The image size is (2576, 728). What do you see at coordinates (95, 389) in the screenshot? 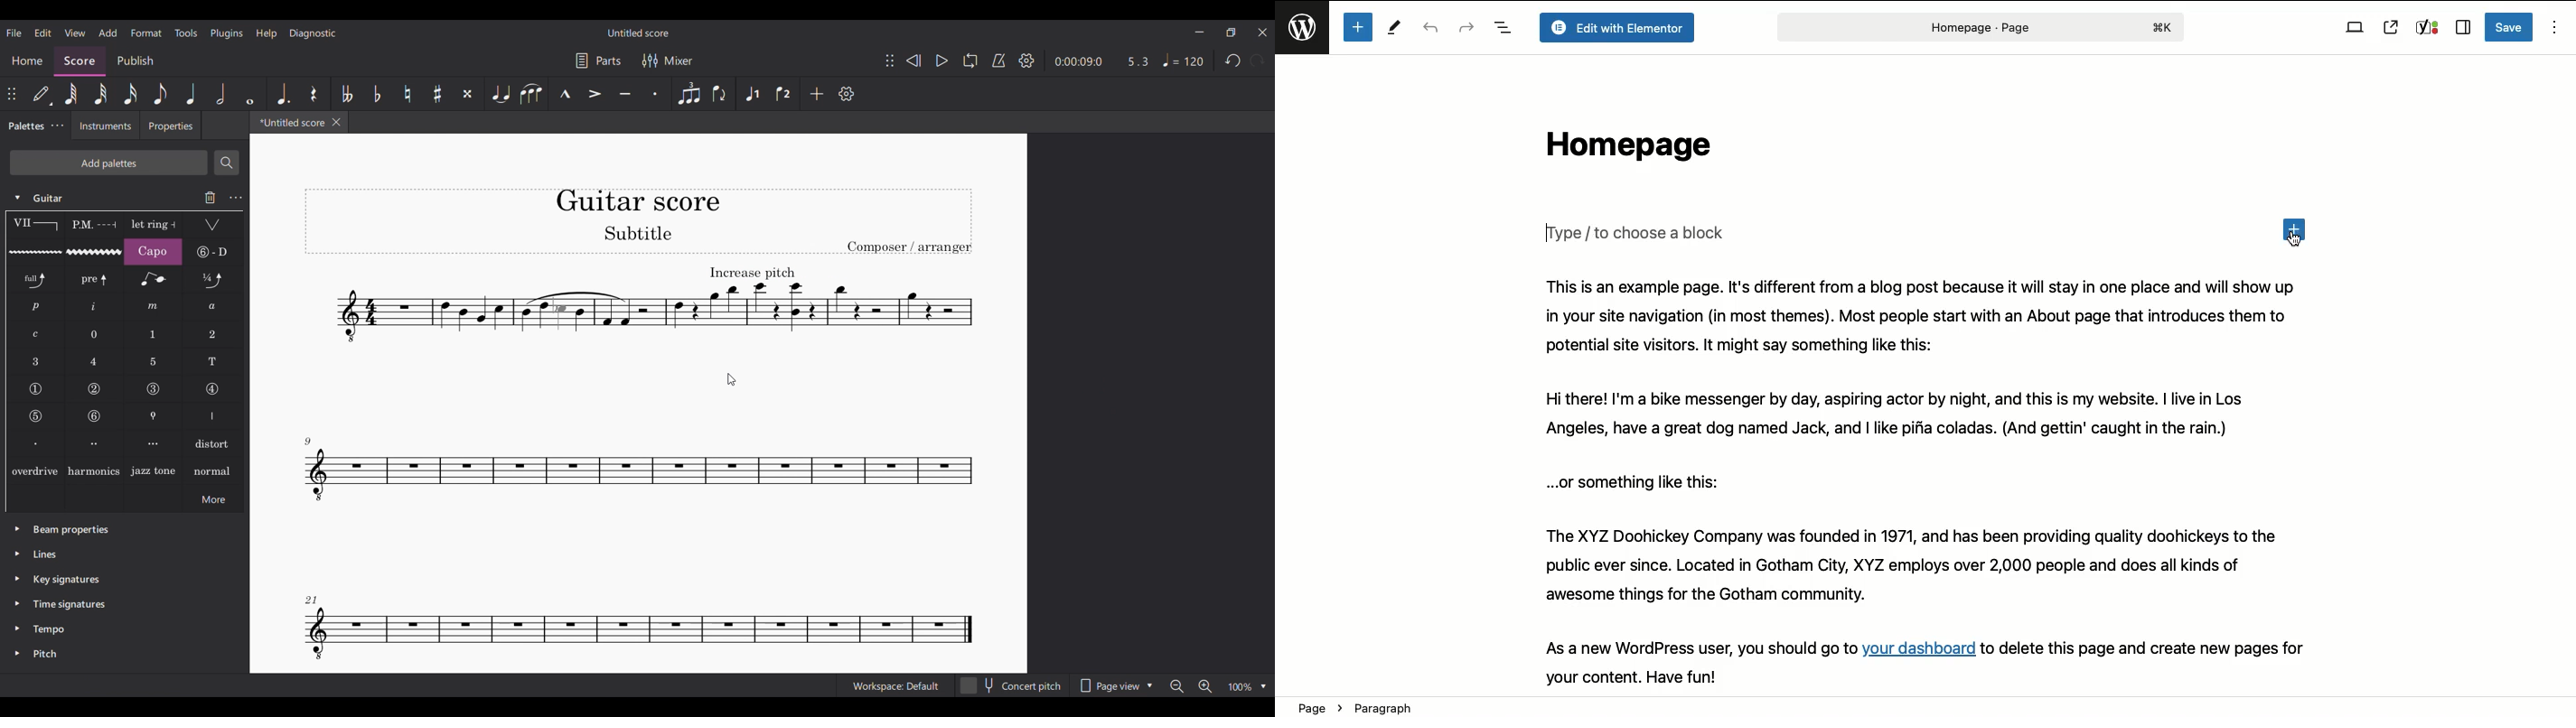
I see `String number 2` at bounding box center [95, 389].